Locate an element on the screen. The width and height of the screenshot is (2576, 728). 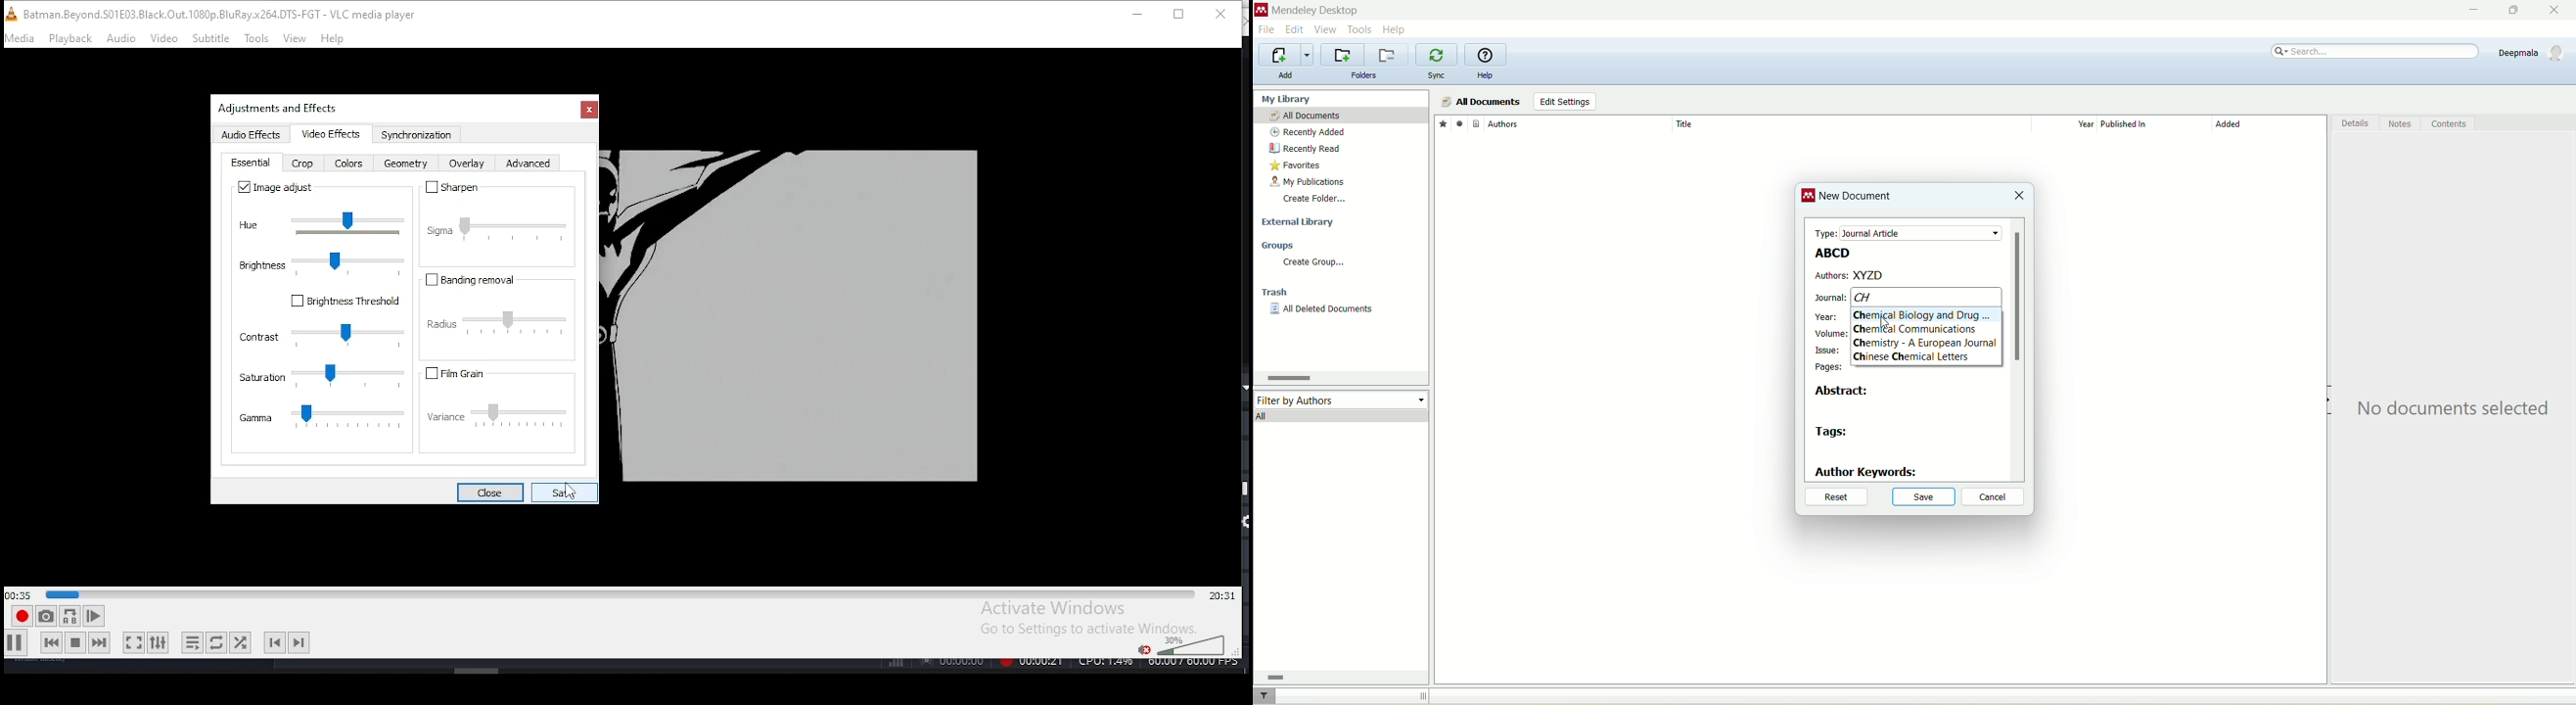
groups is located at coordinates (1279, 246).